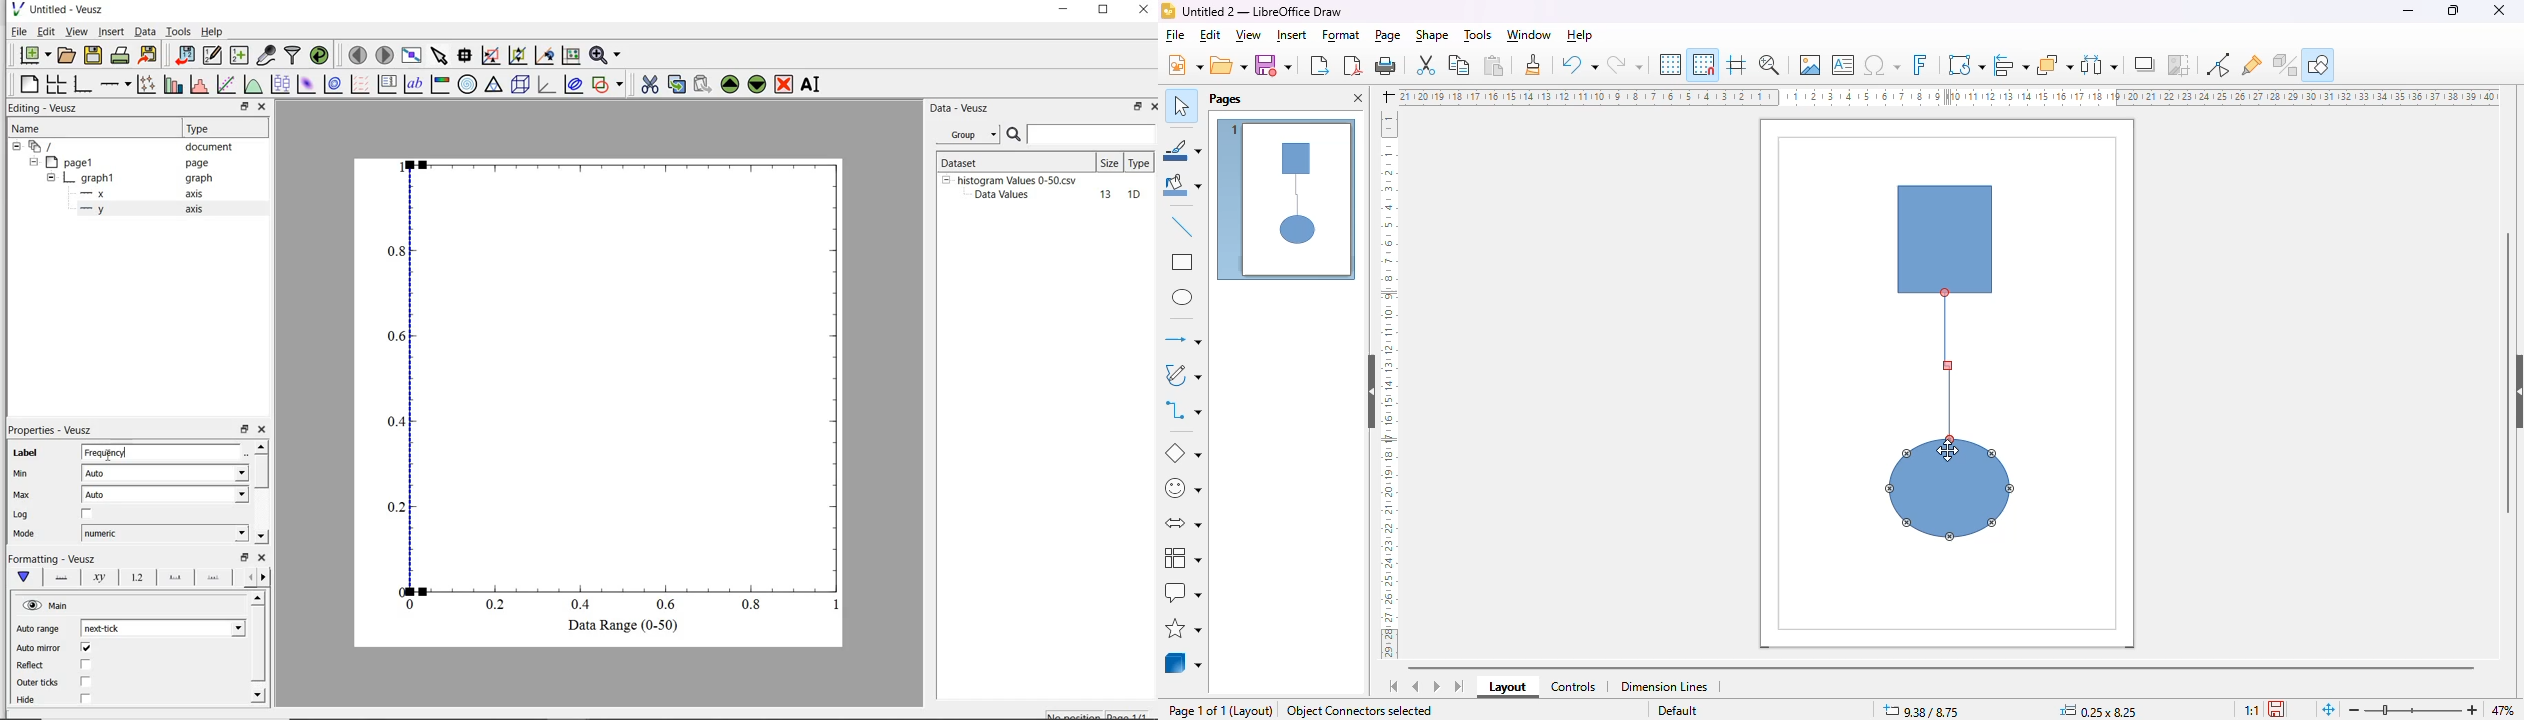 The image size is (2548, 728). I want to click on stars and banners, so click(1185, 628).